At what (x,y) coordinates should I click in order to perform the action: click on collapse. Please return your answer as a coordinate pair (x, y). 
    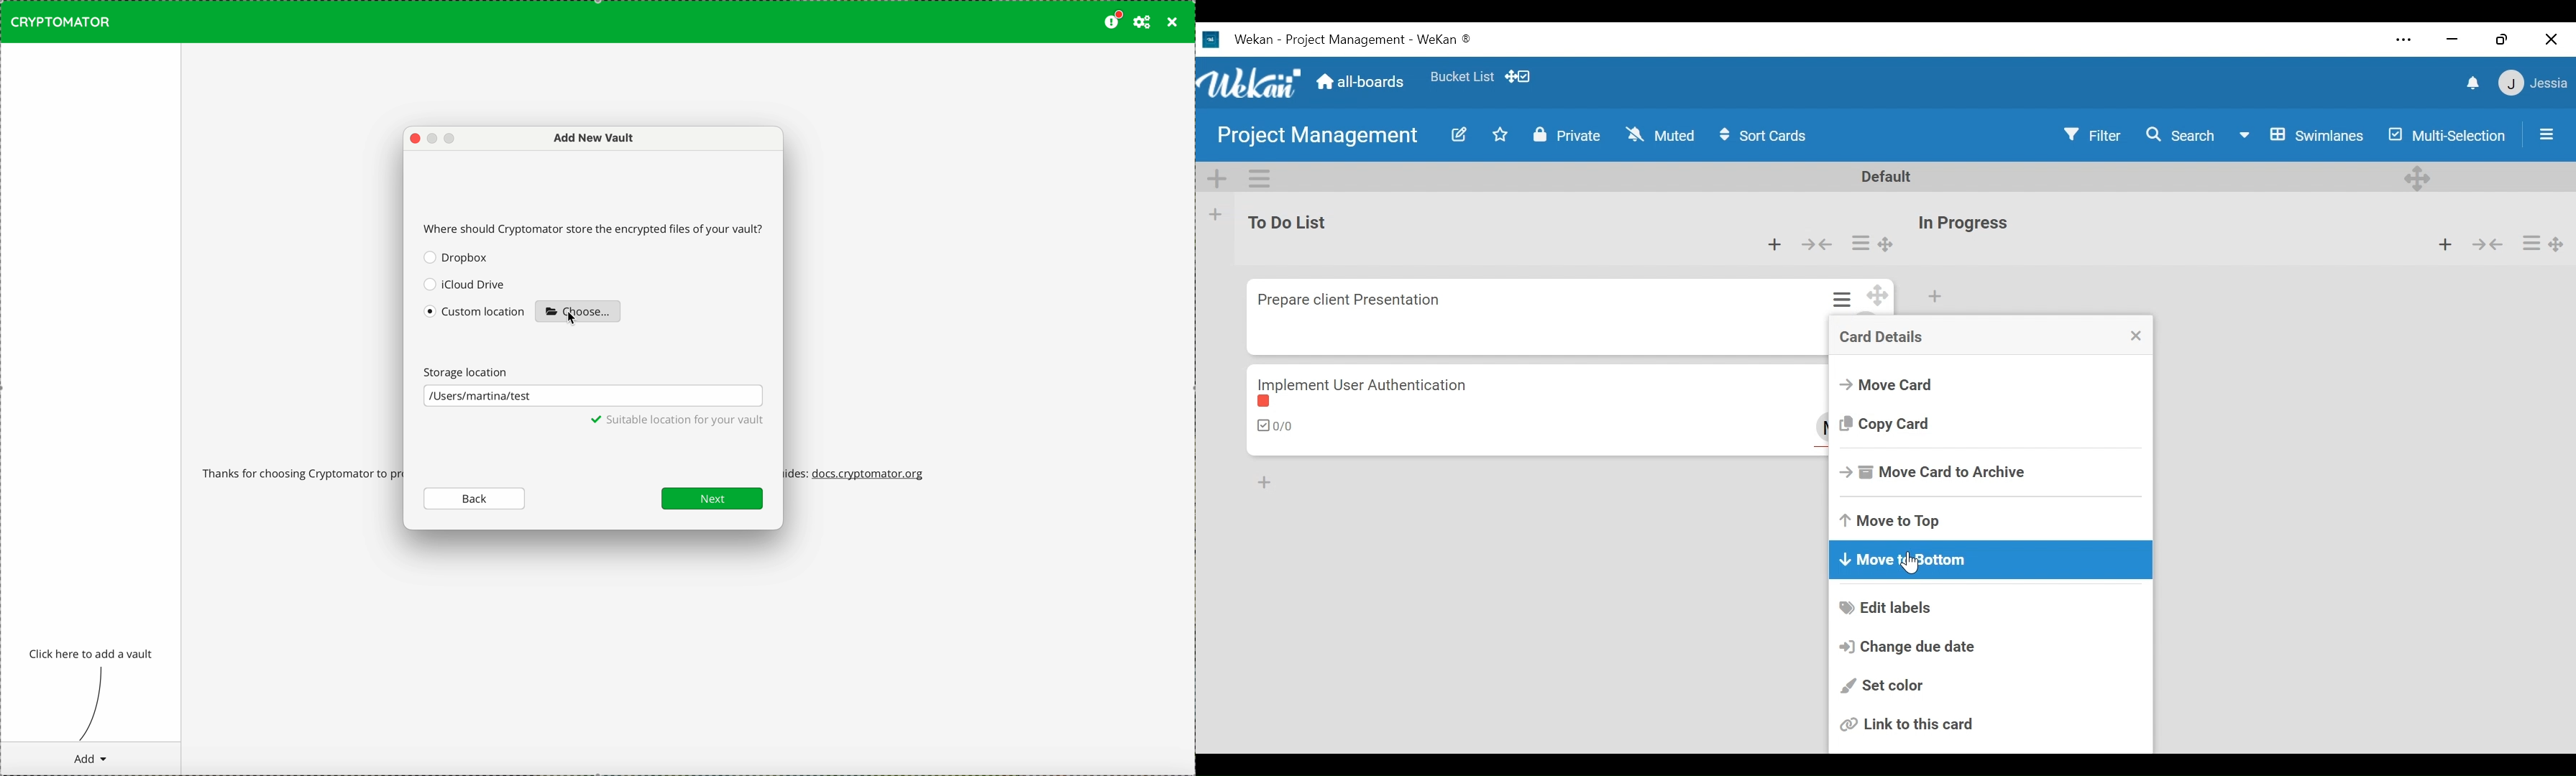
    Looking at the image, I should click on (2489, 246).